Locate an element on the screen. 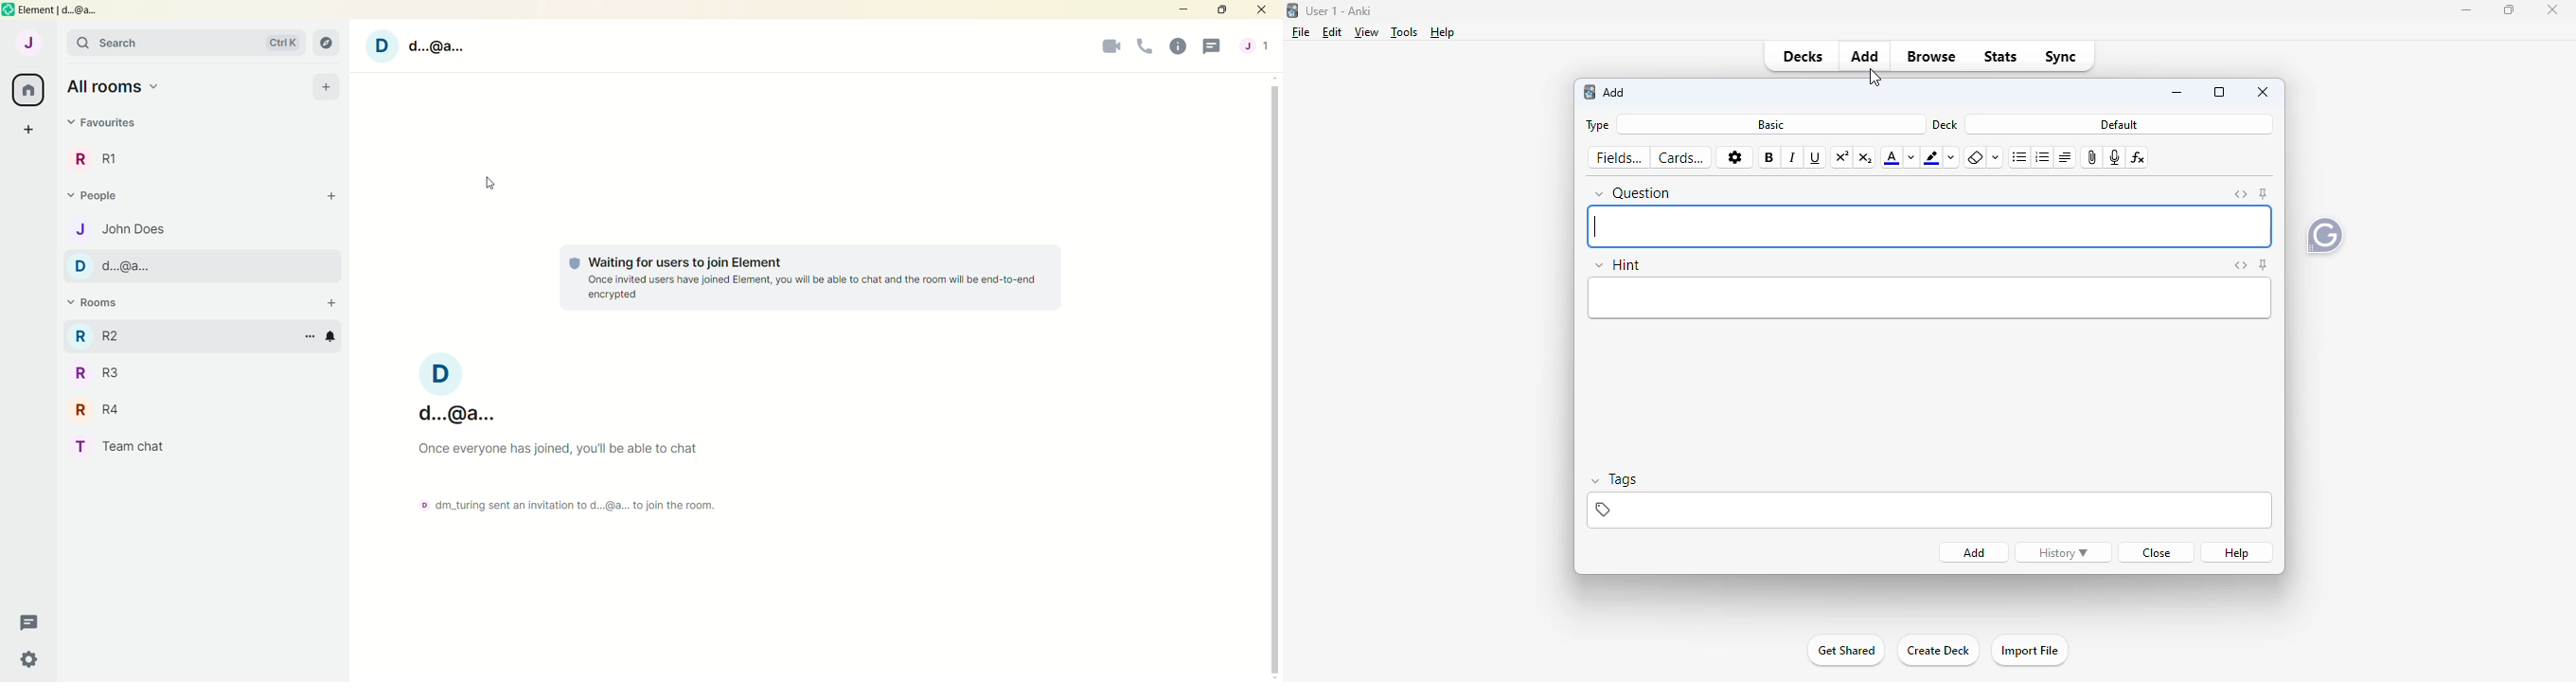  change color is located at coordinates (1911, 158).